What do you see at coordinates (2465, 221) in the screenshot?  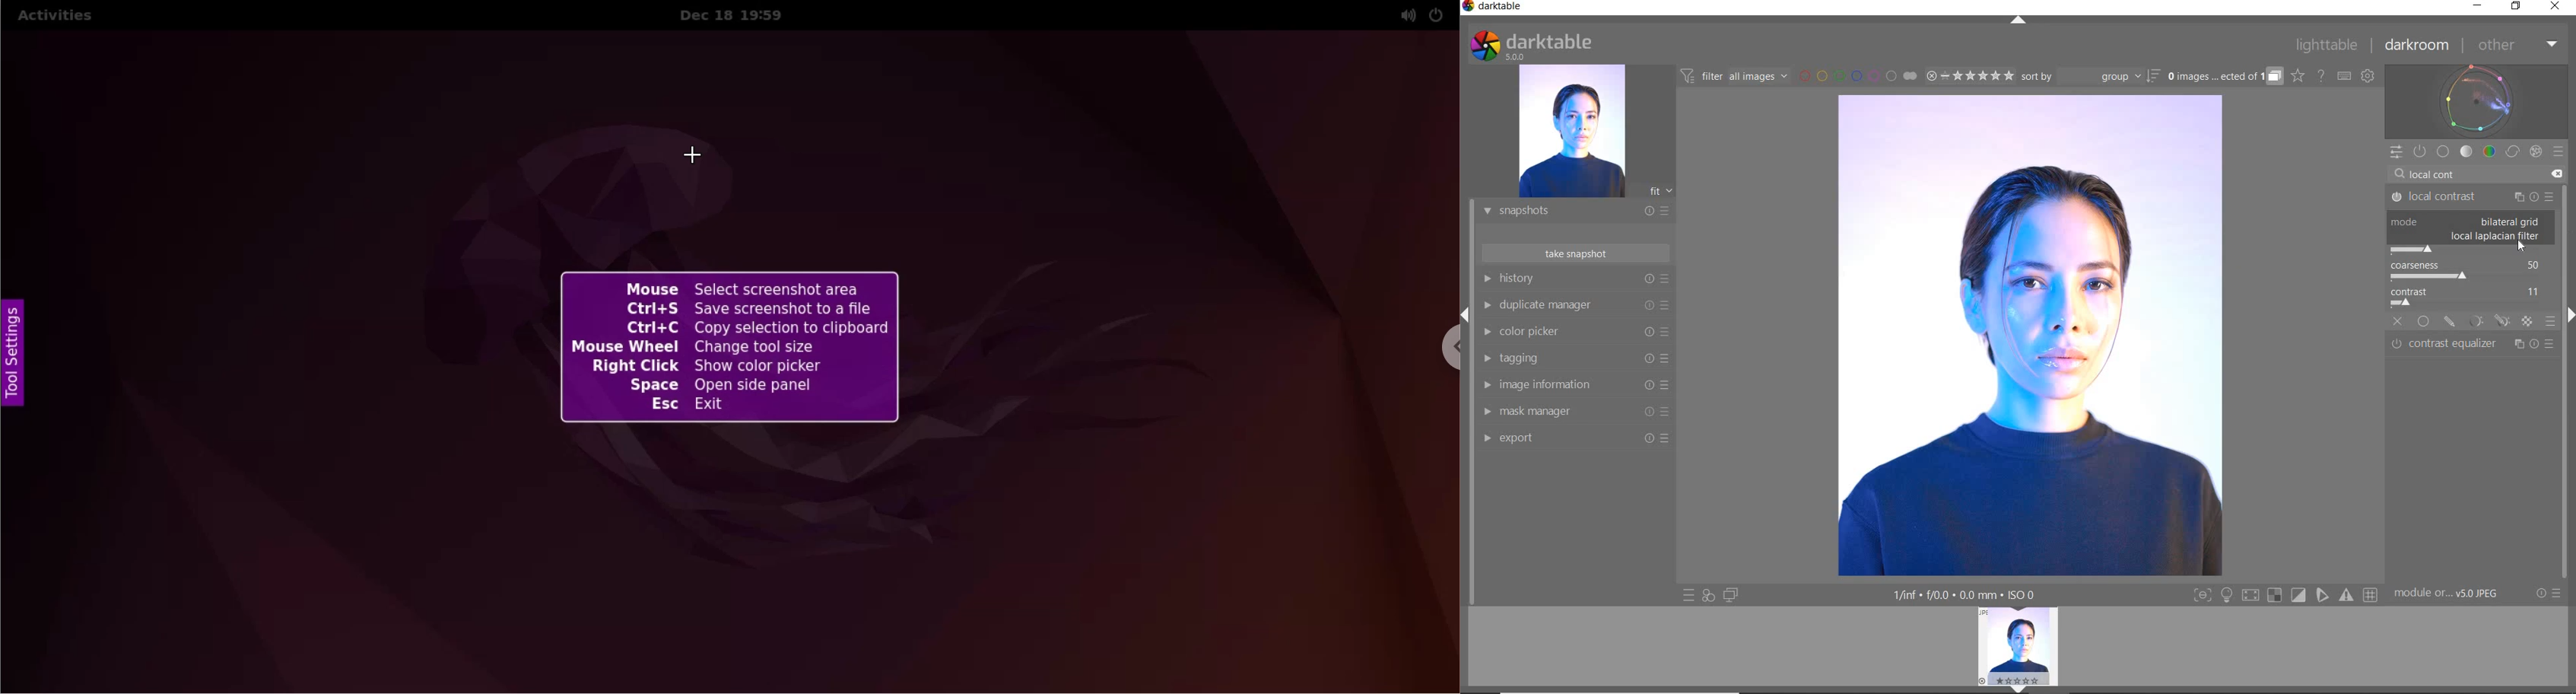 I see `mode: bilateral grid` at bounding box center [2465, 221].